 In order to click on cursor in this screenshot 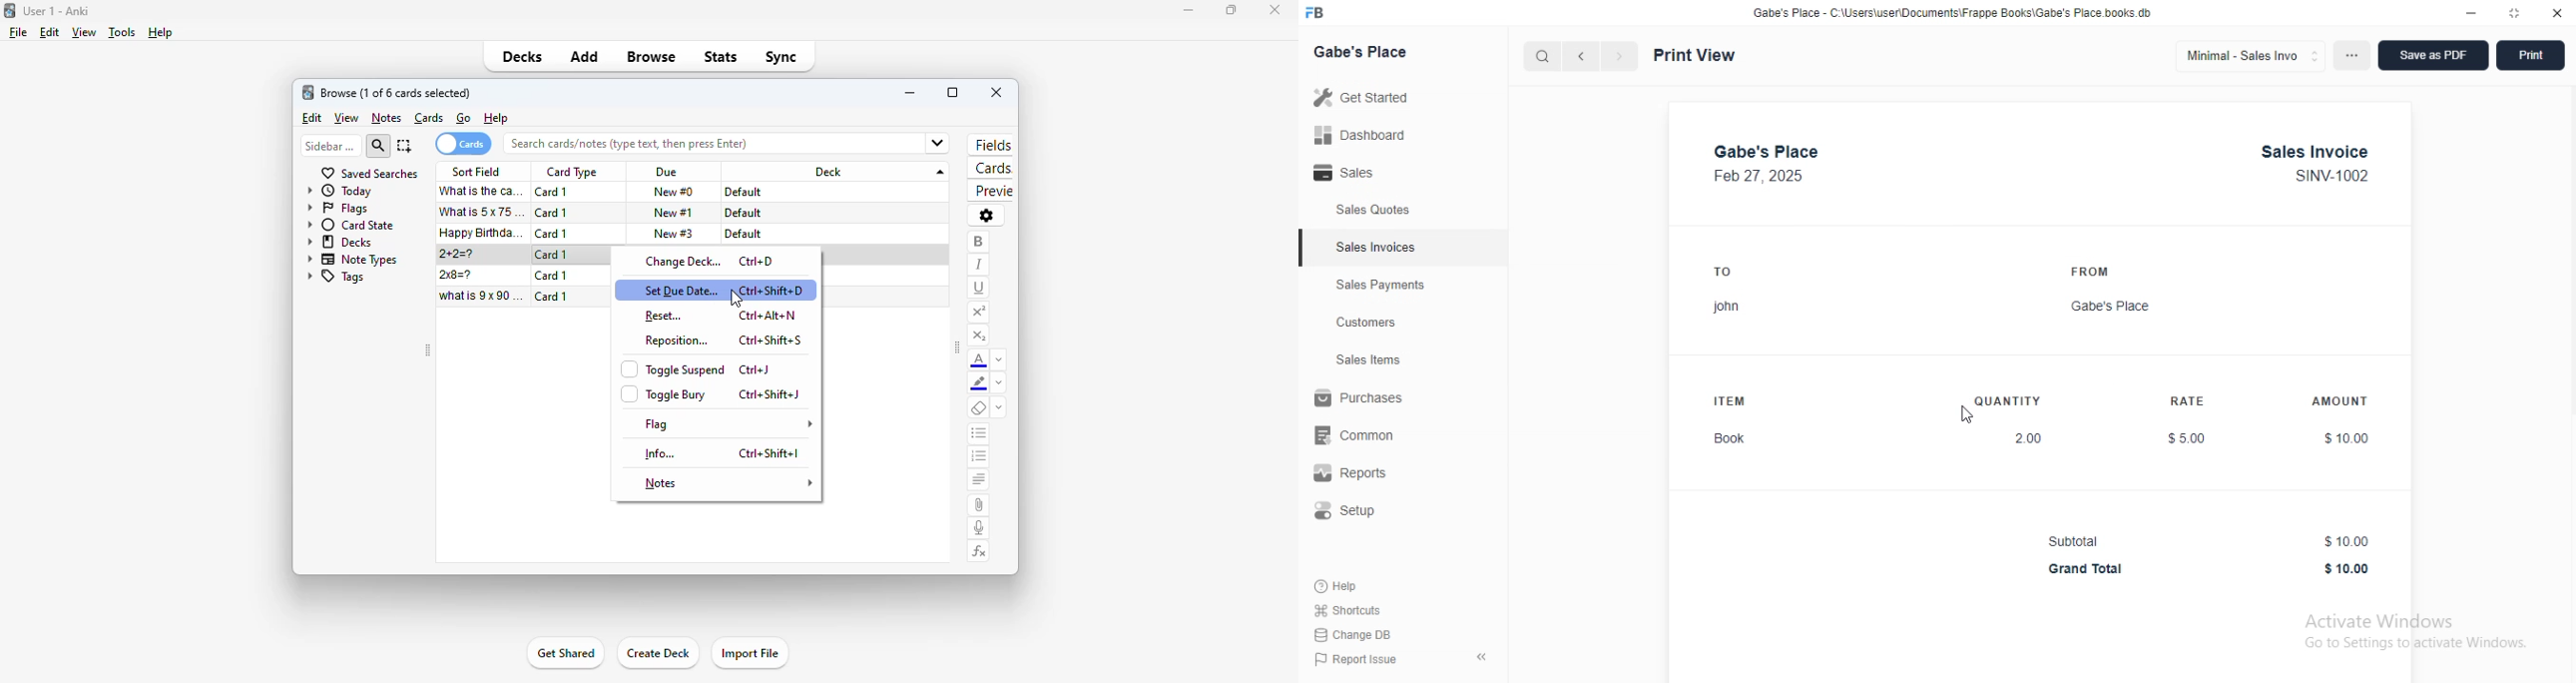, I will do `click(1967, 413)`.